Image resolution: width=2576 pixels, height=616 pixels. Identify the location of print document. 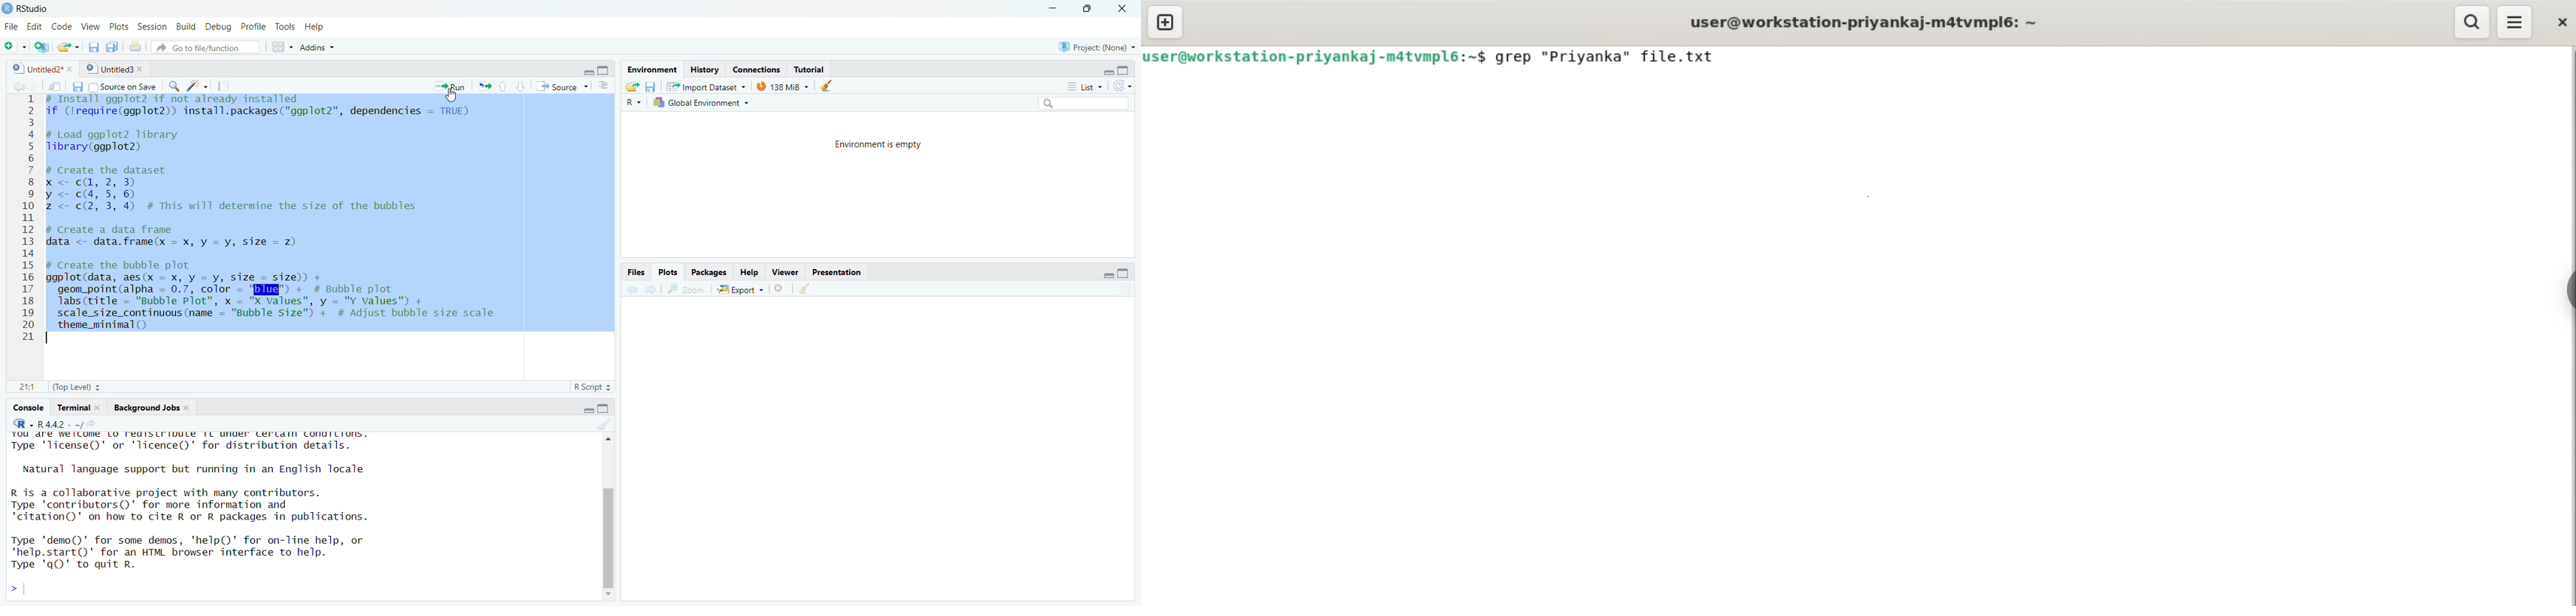
(136, 45).